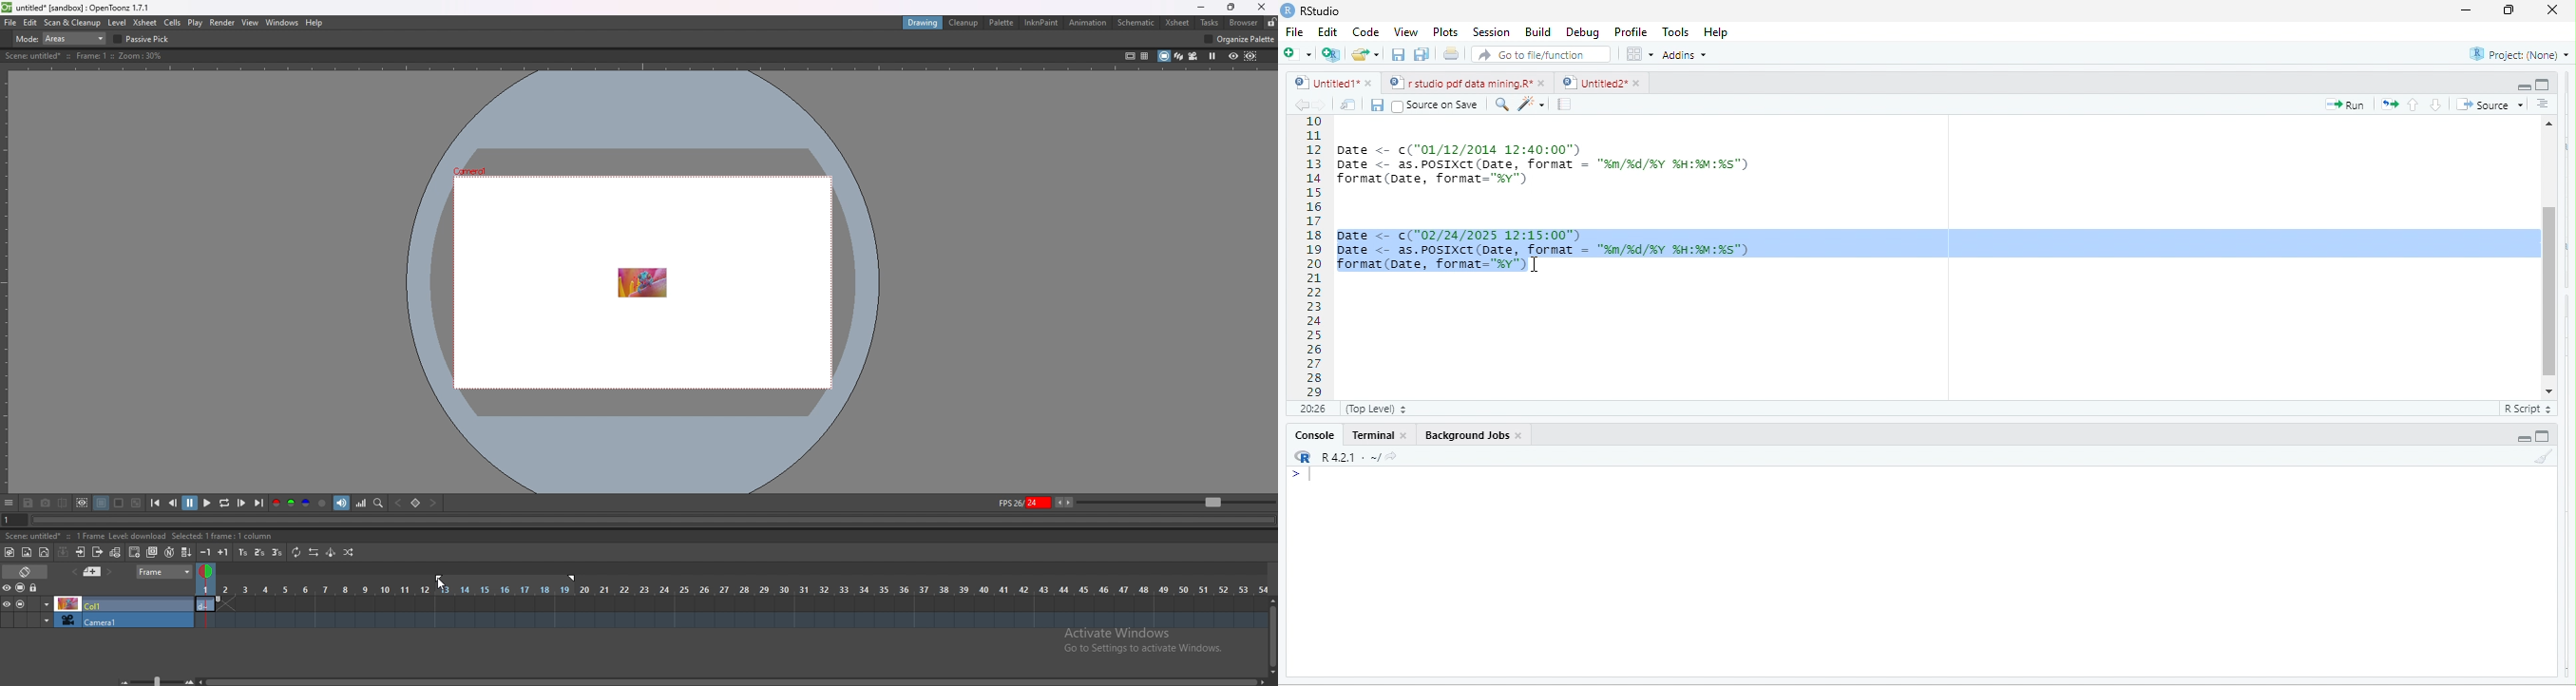 This screenshot has height=700, width=2576. Describe the element at coordinates (1628, 31) in the screenshot. I see `Profile` at that location.